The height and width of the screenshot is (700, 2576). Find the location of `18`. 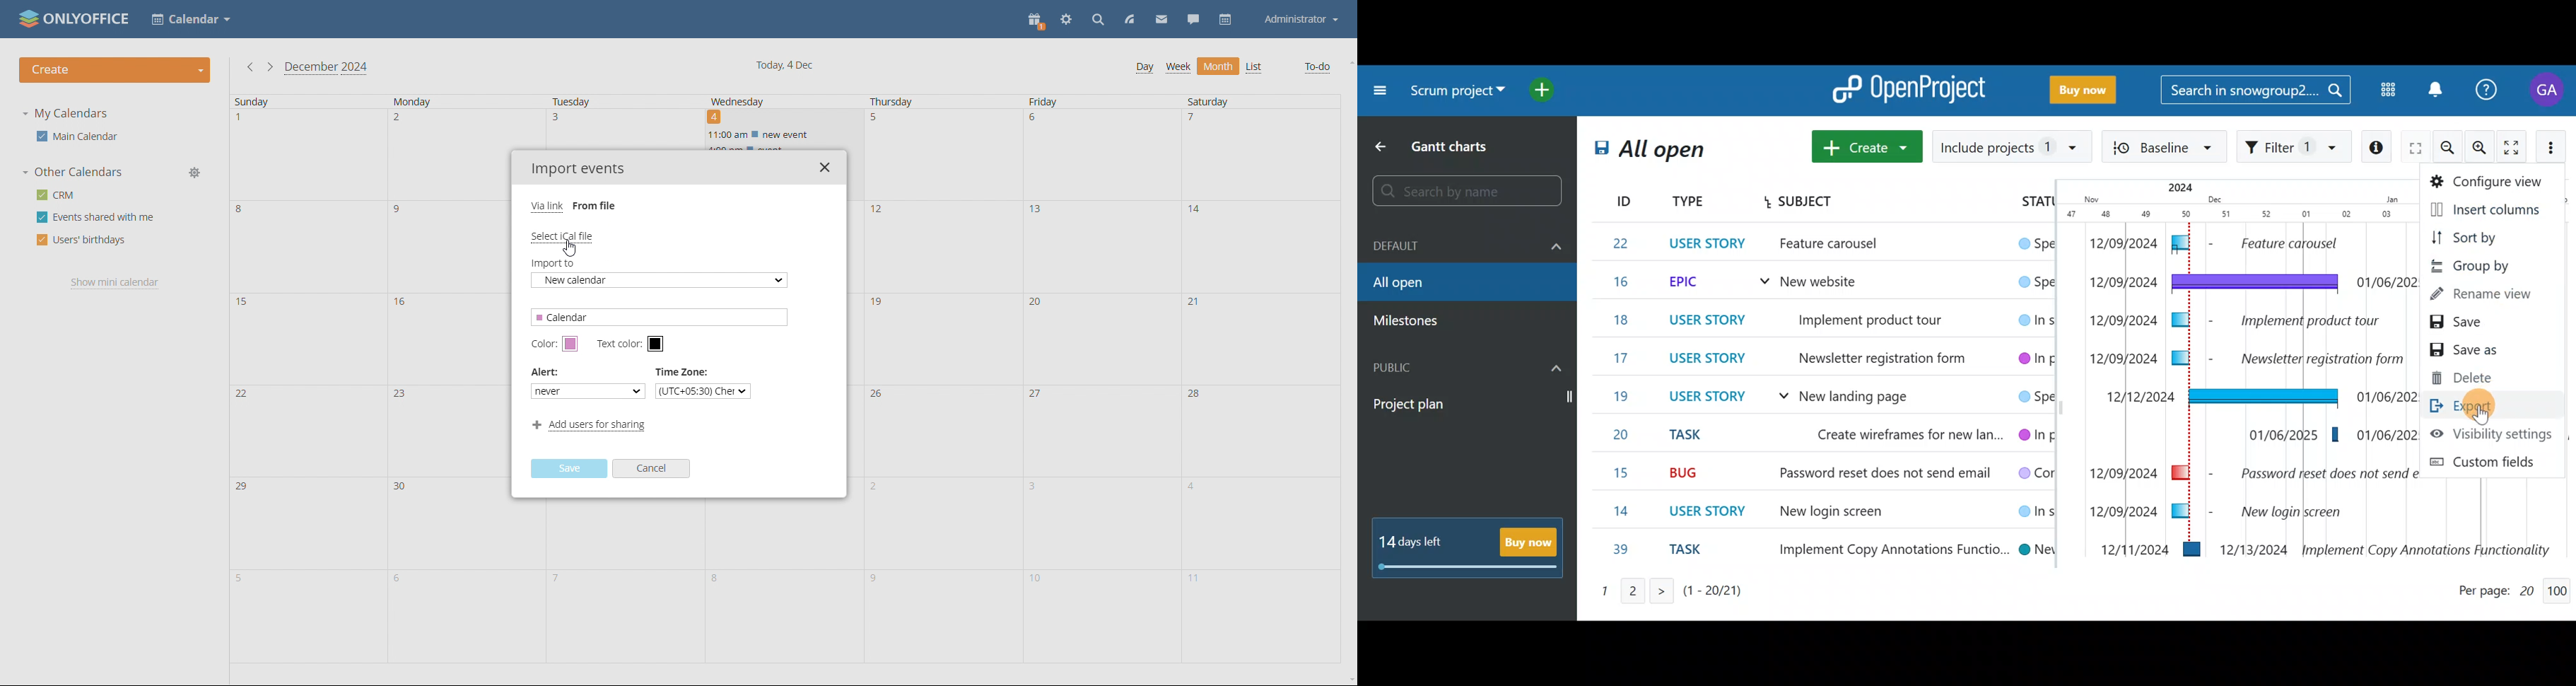

18 is located at coordinates (1620, 321).